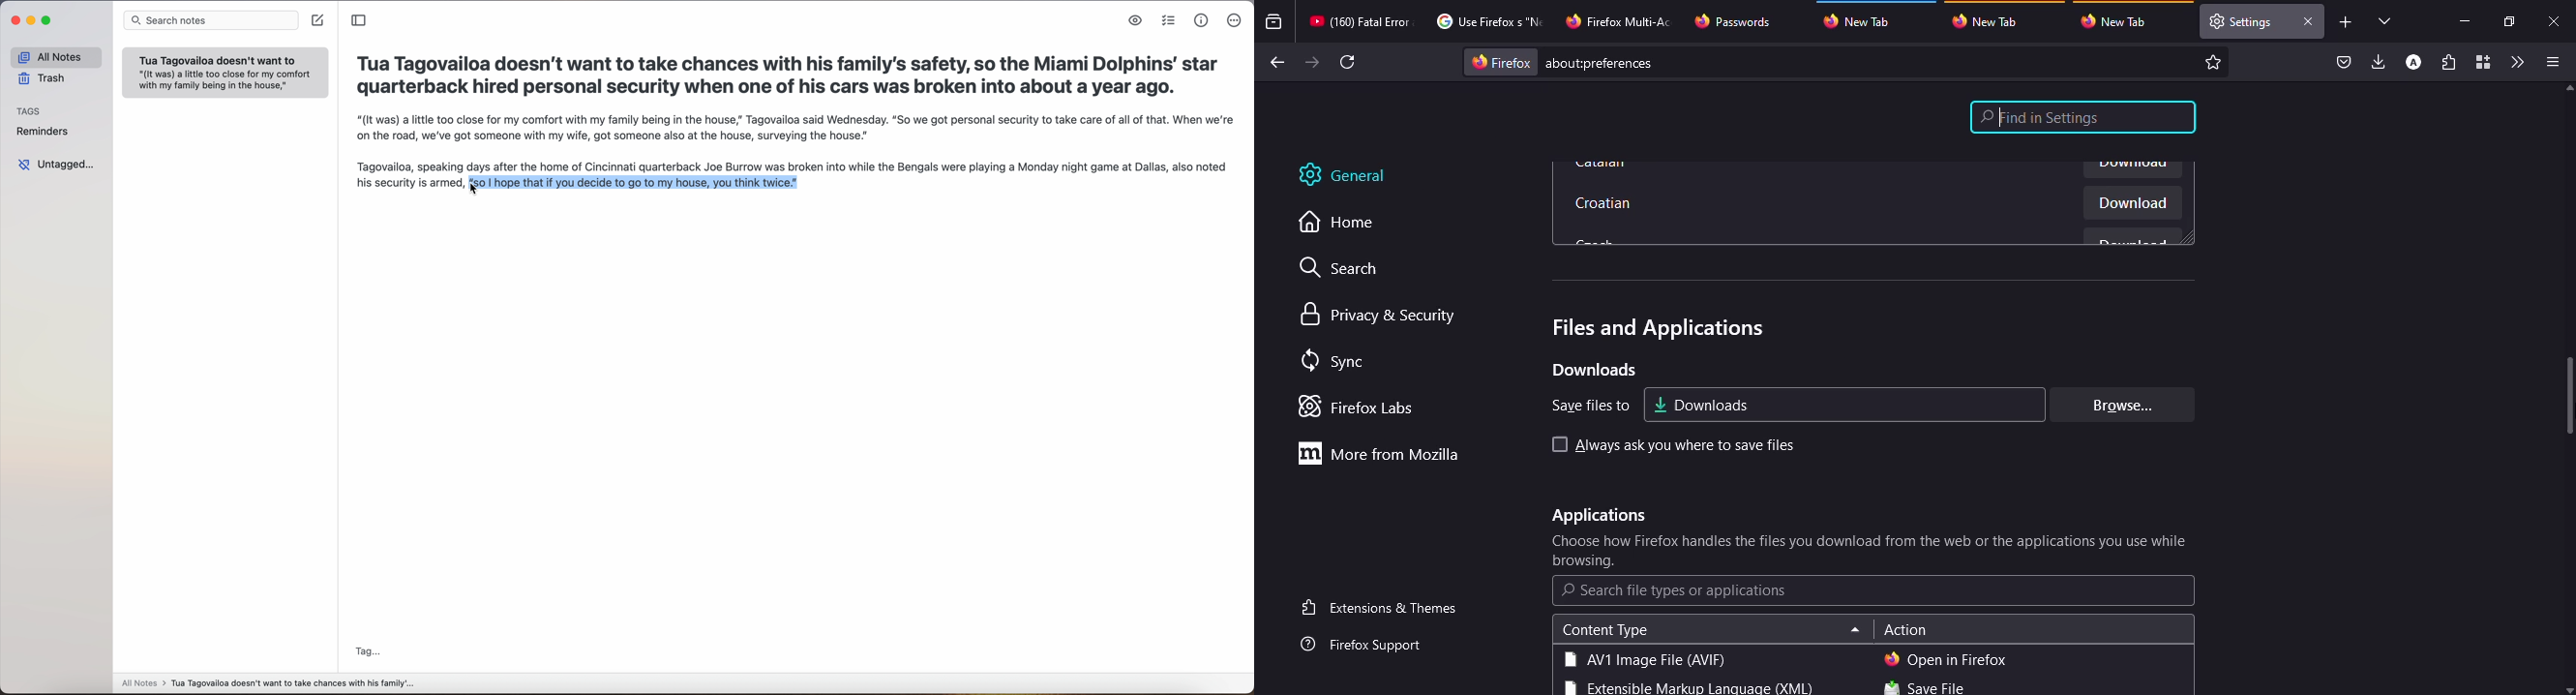 This screenshot has width=2576, height=700. I want to click on toggle sidebar, so click(361, 21).